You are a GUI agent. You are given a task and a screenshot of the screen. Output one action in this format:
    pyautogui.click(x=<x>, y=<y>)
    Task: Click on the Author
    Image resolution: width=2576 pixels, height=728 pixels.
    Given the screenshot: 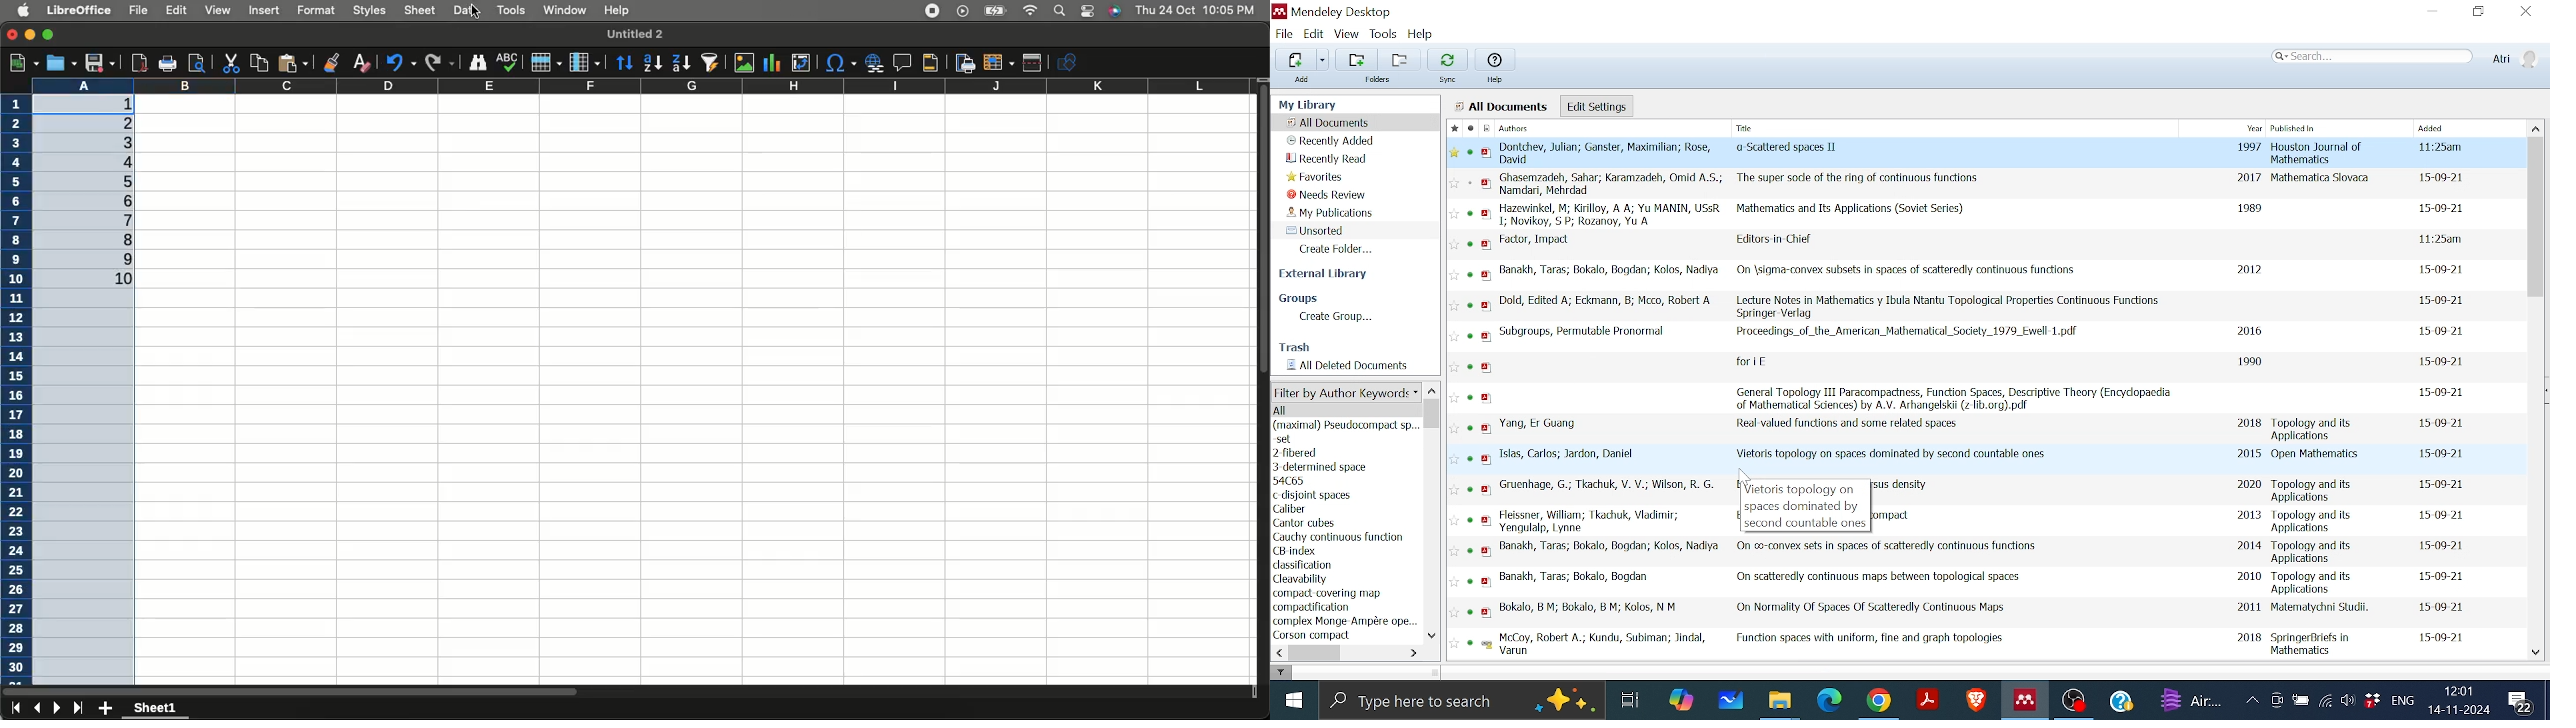 What is the action you would take?
    pyautogui.click(x=1603, y=483)
    